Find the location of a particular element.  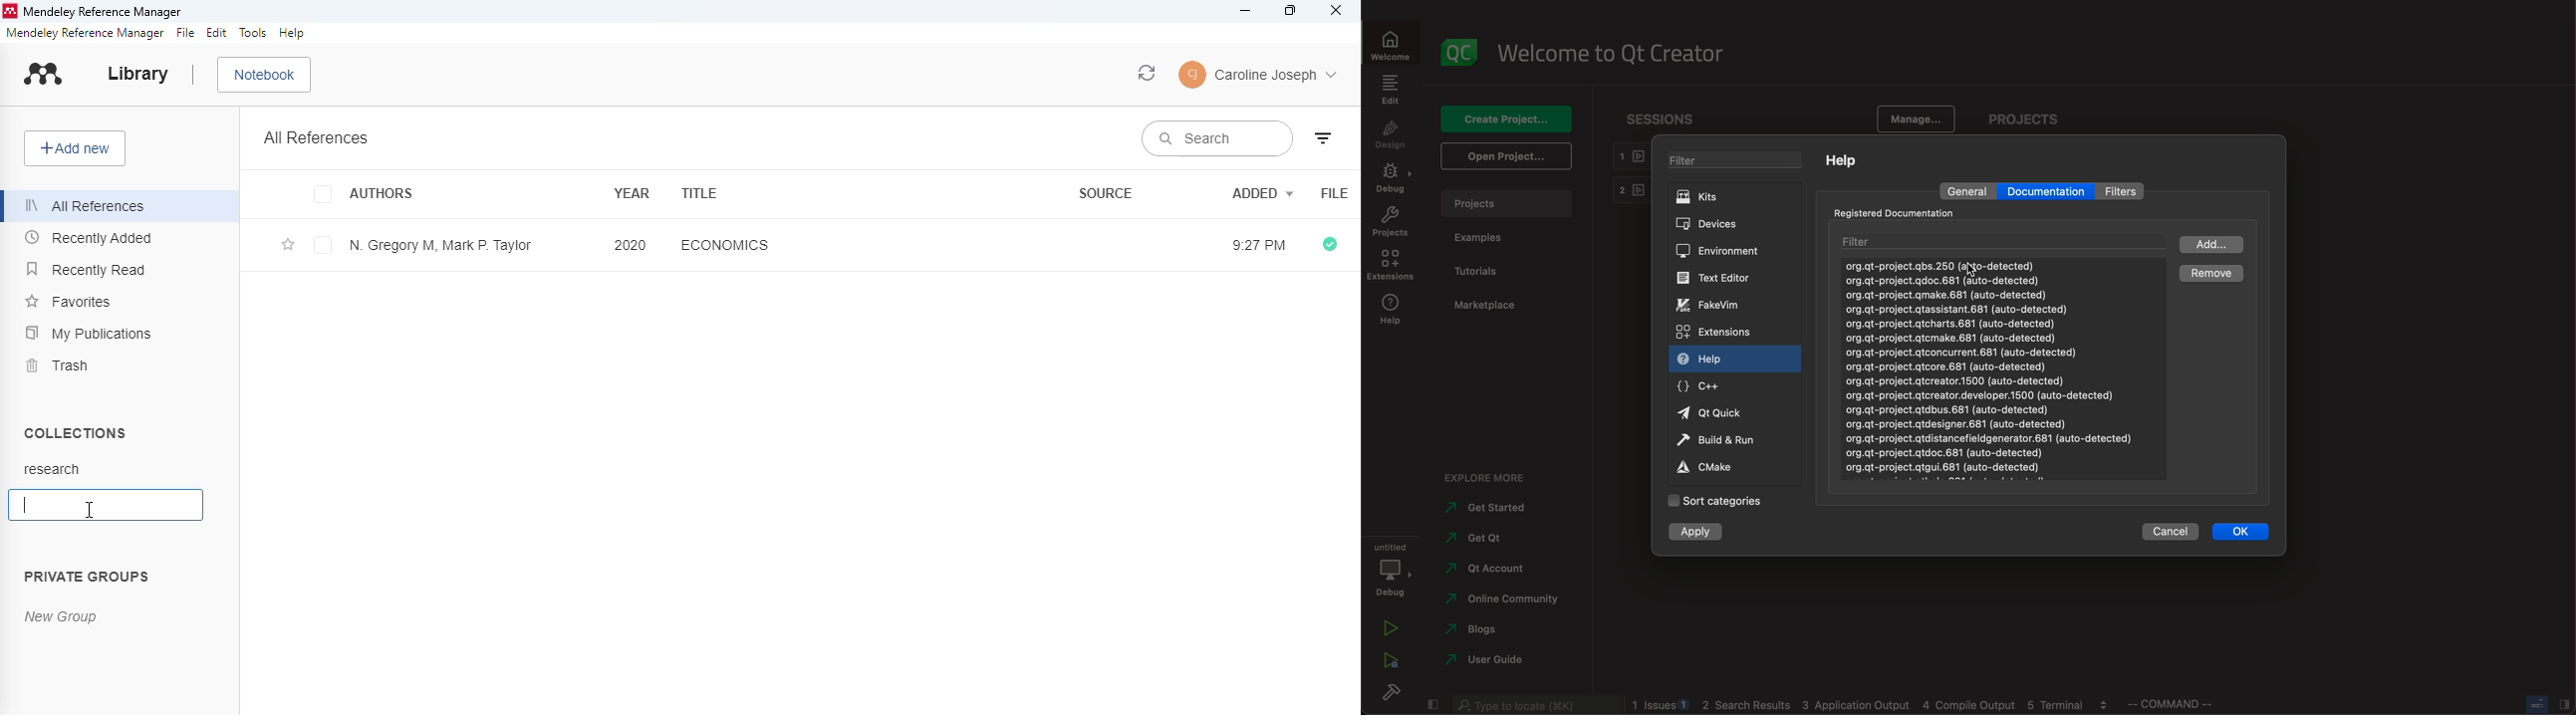

help is located at coordinates (1712, 359).